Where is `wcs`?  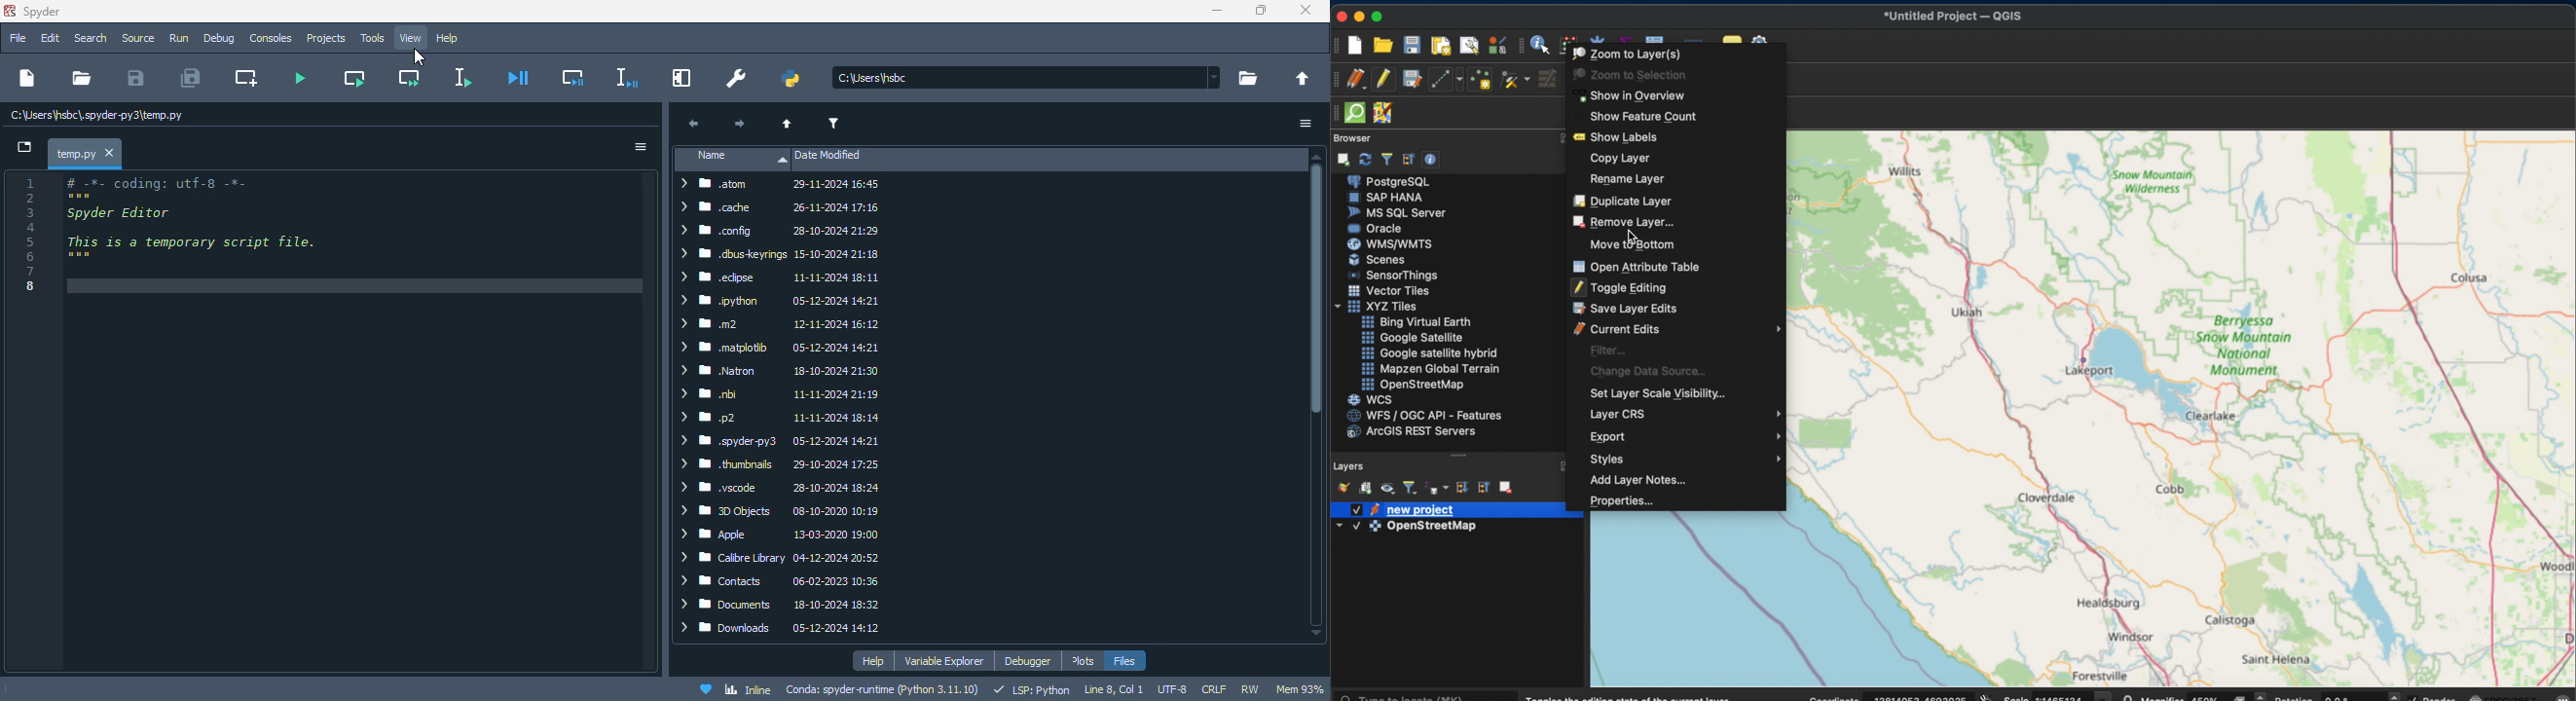
wcs is located at coordinates (1369, 399).